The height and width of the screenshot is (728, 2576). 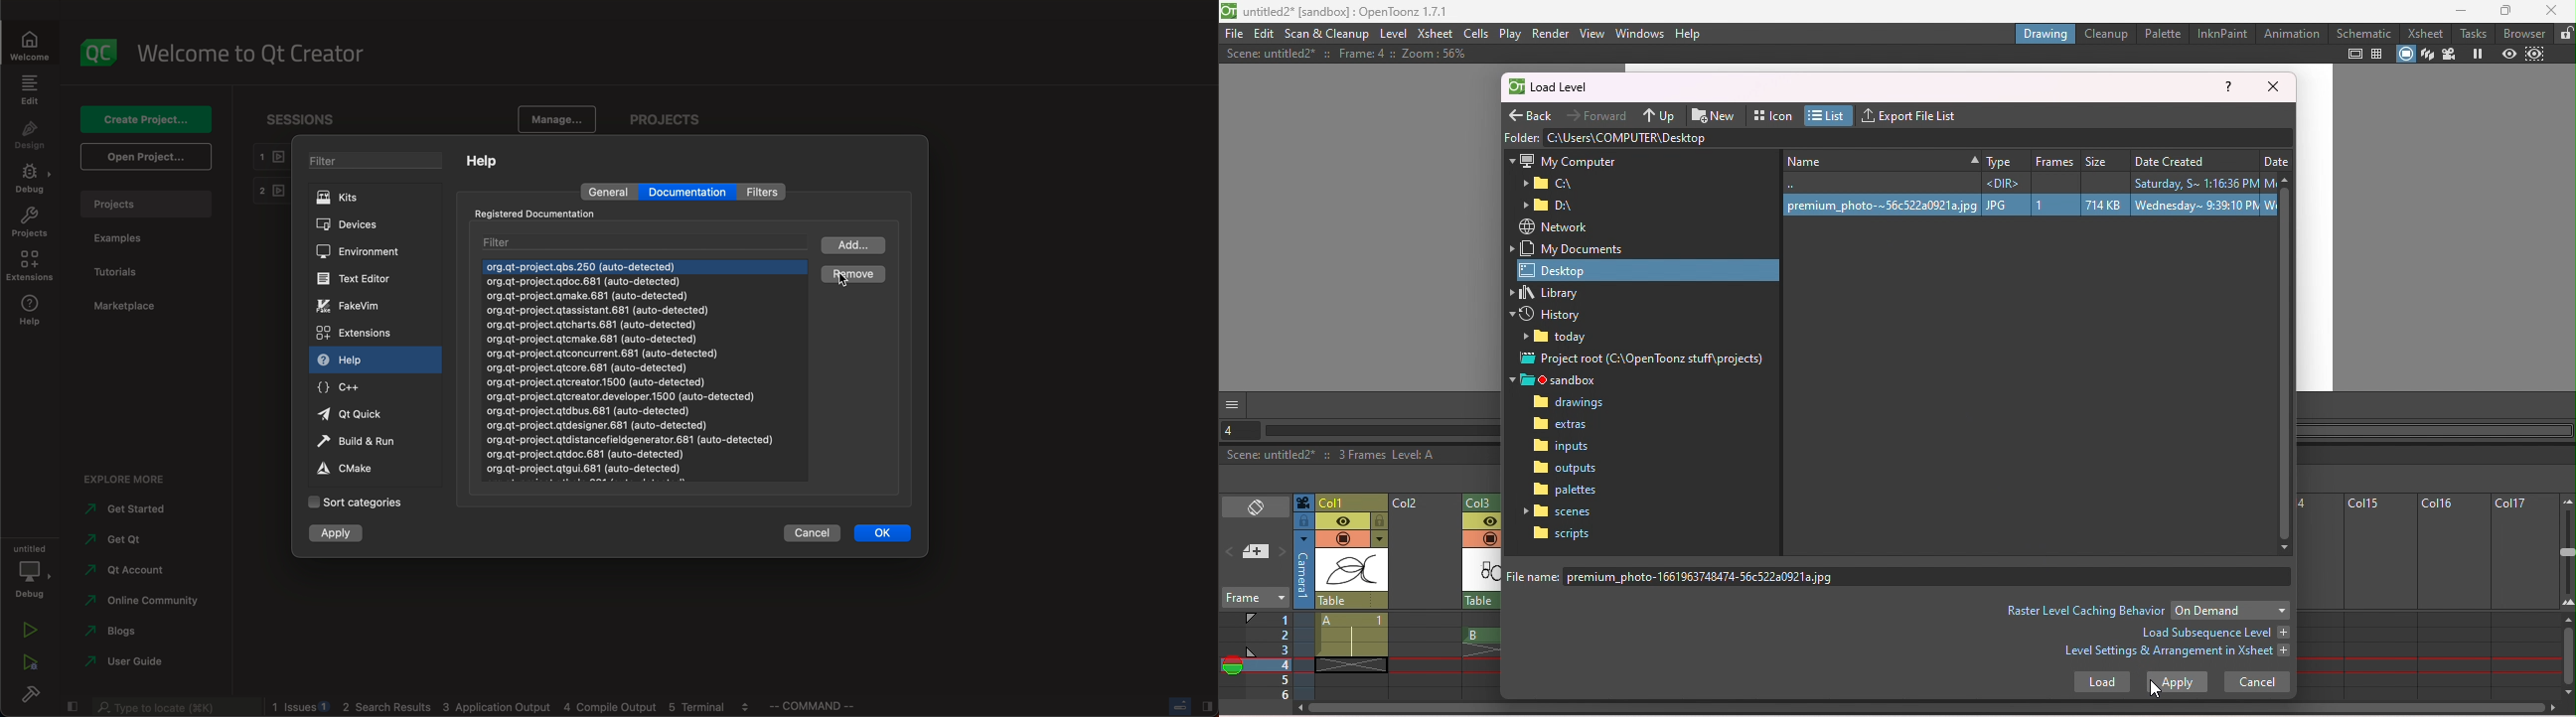 I want to click on Column 3, so click(x=1486, y=501).